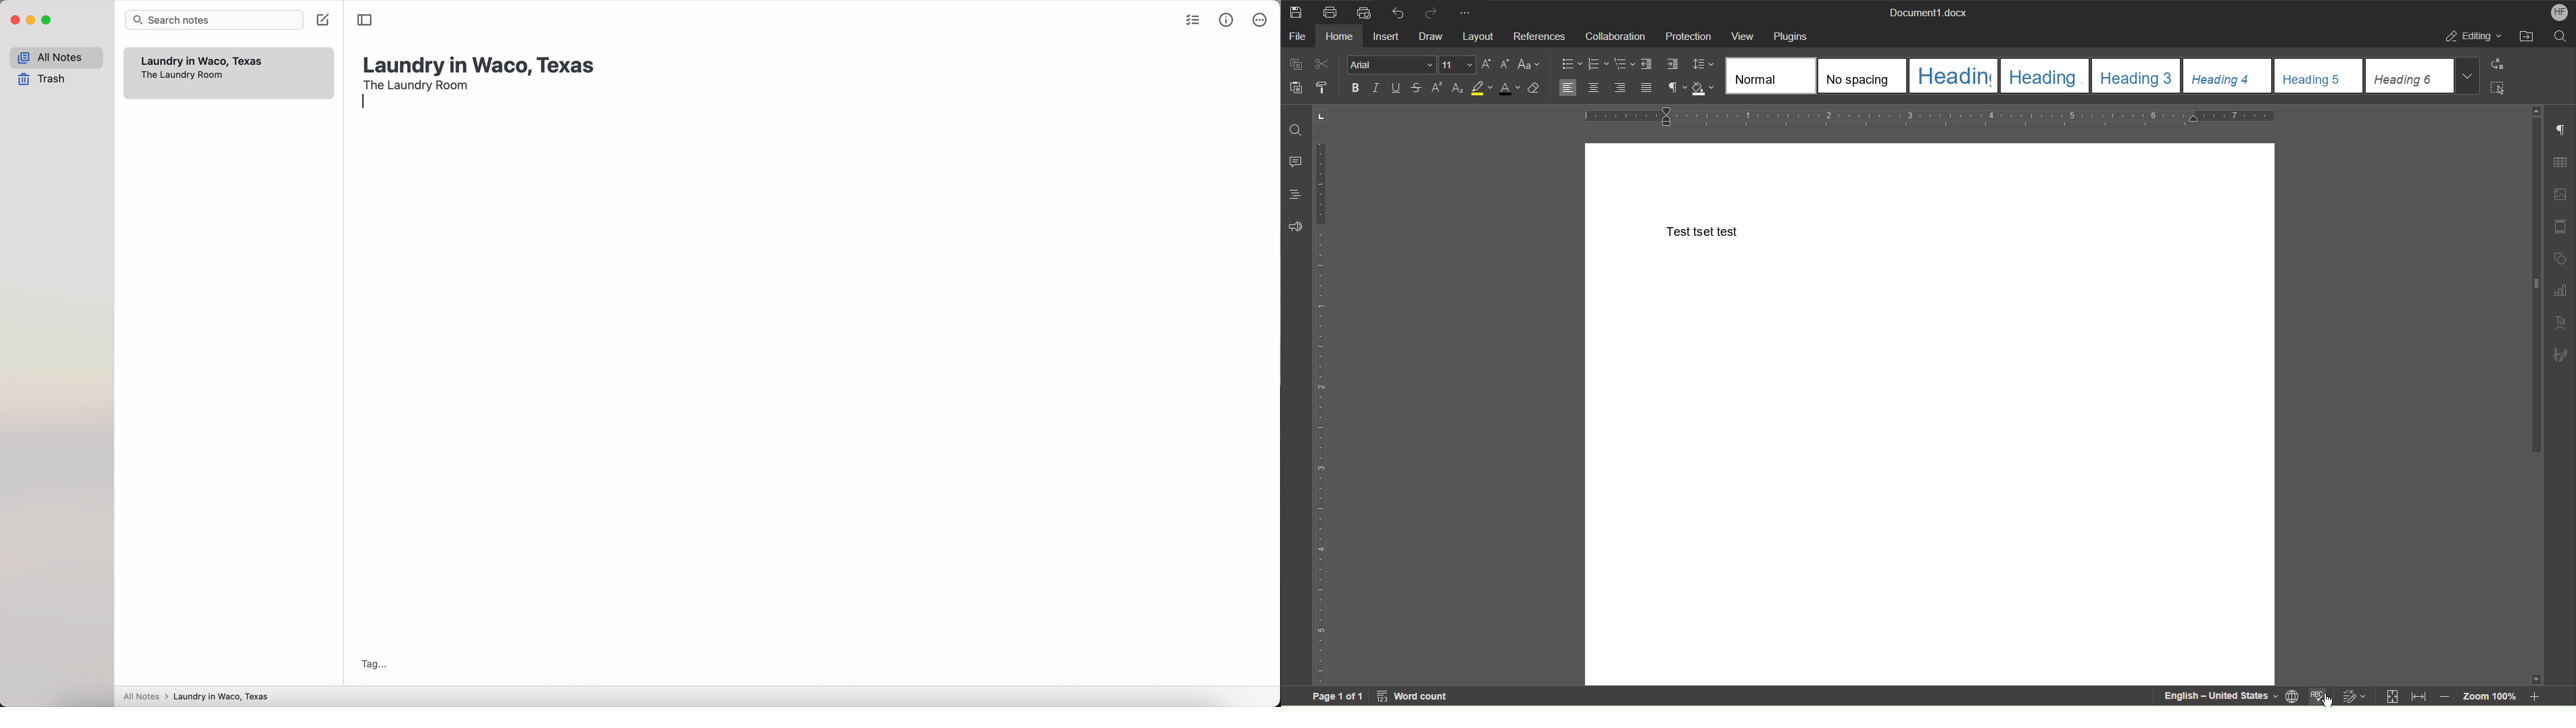 The height and width of the screenshot is (728, 2576). I want to click on maximize app, so click(47, 20).